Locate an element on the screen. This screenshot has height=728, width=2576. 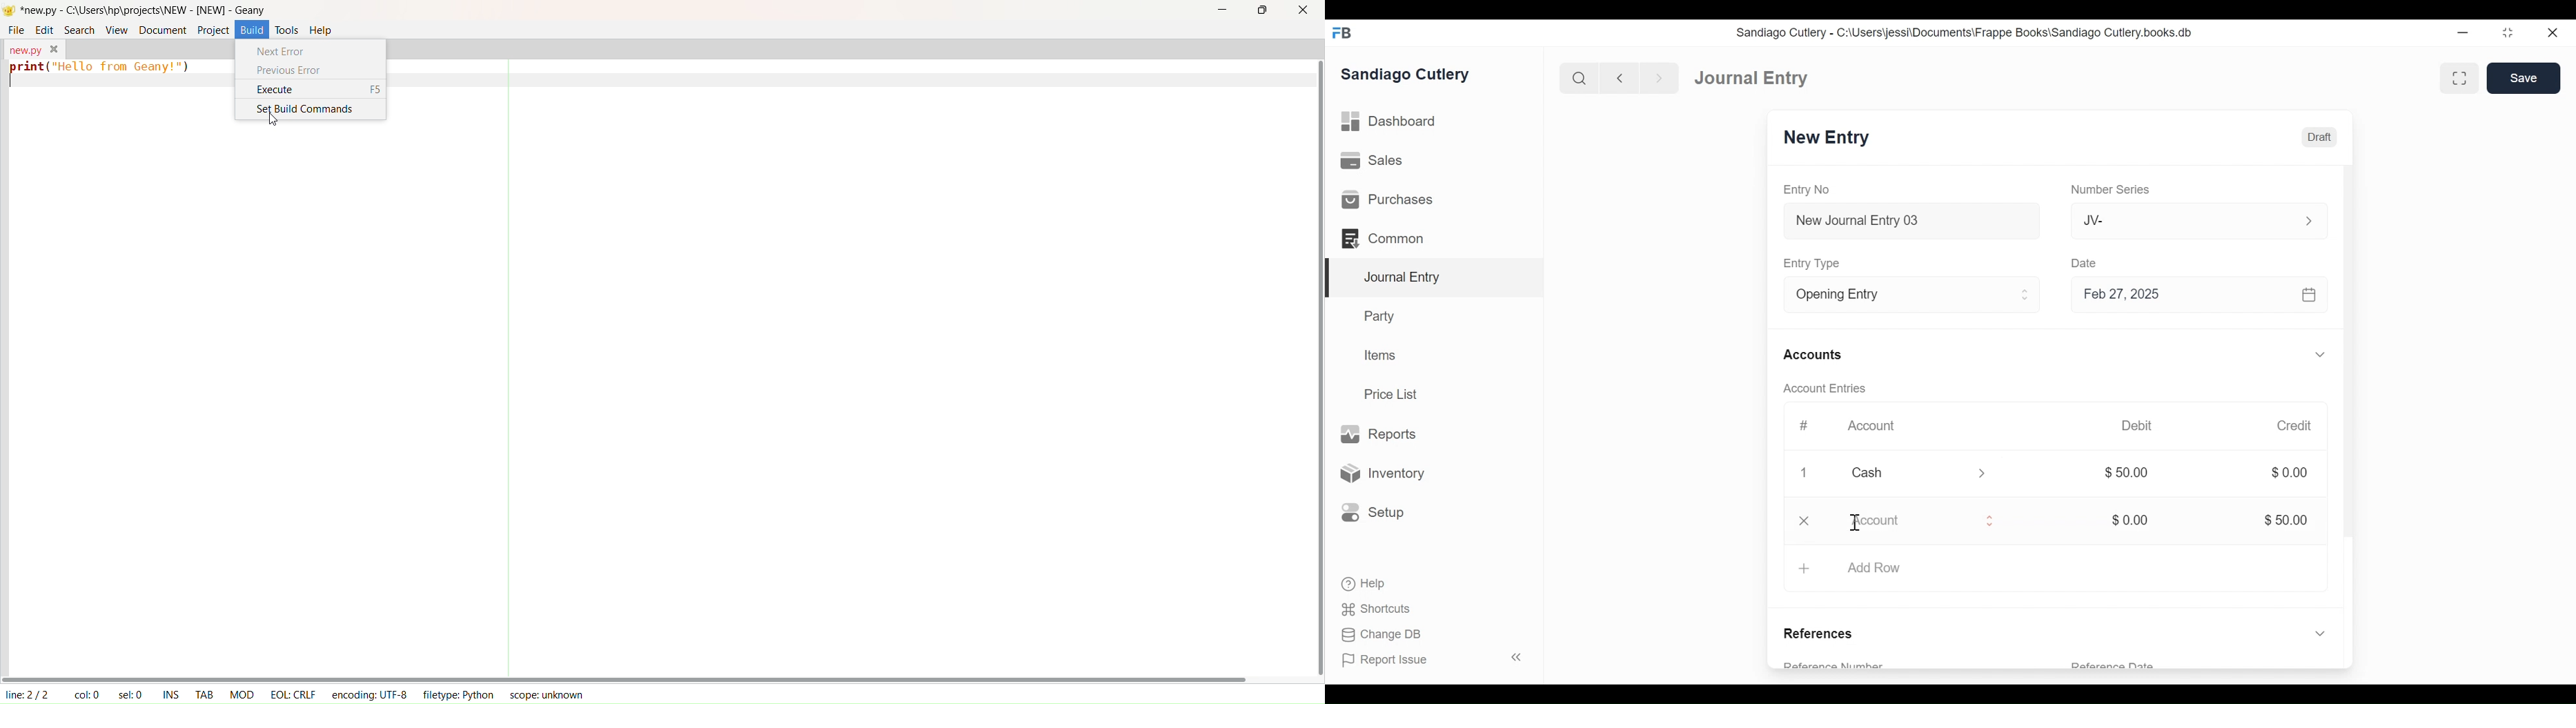
References is located at coordinates (1822, 635).